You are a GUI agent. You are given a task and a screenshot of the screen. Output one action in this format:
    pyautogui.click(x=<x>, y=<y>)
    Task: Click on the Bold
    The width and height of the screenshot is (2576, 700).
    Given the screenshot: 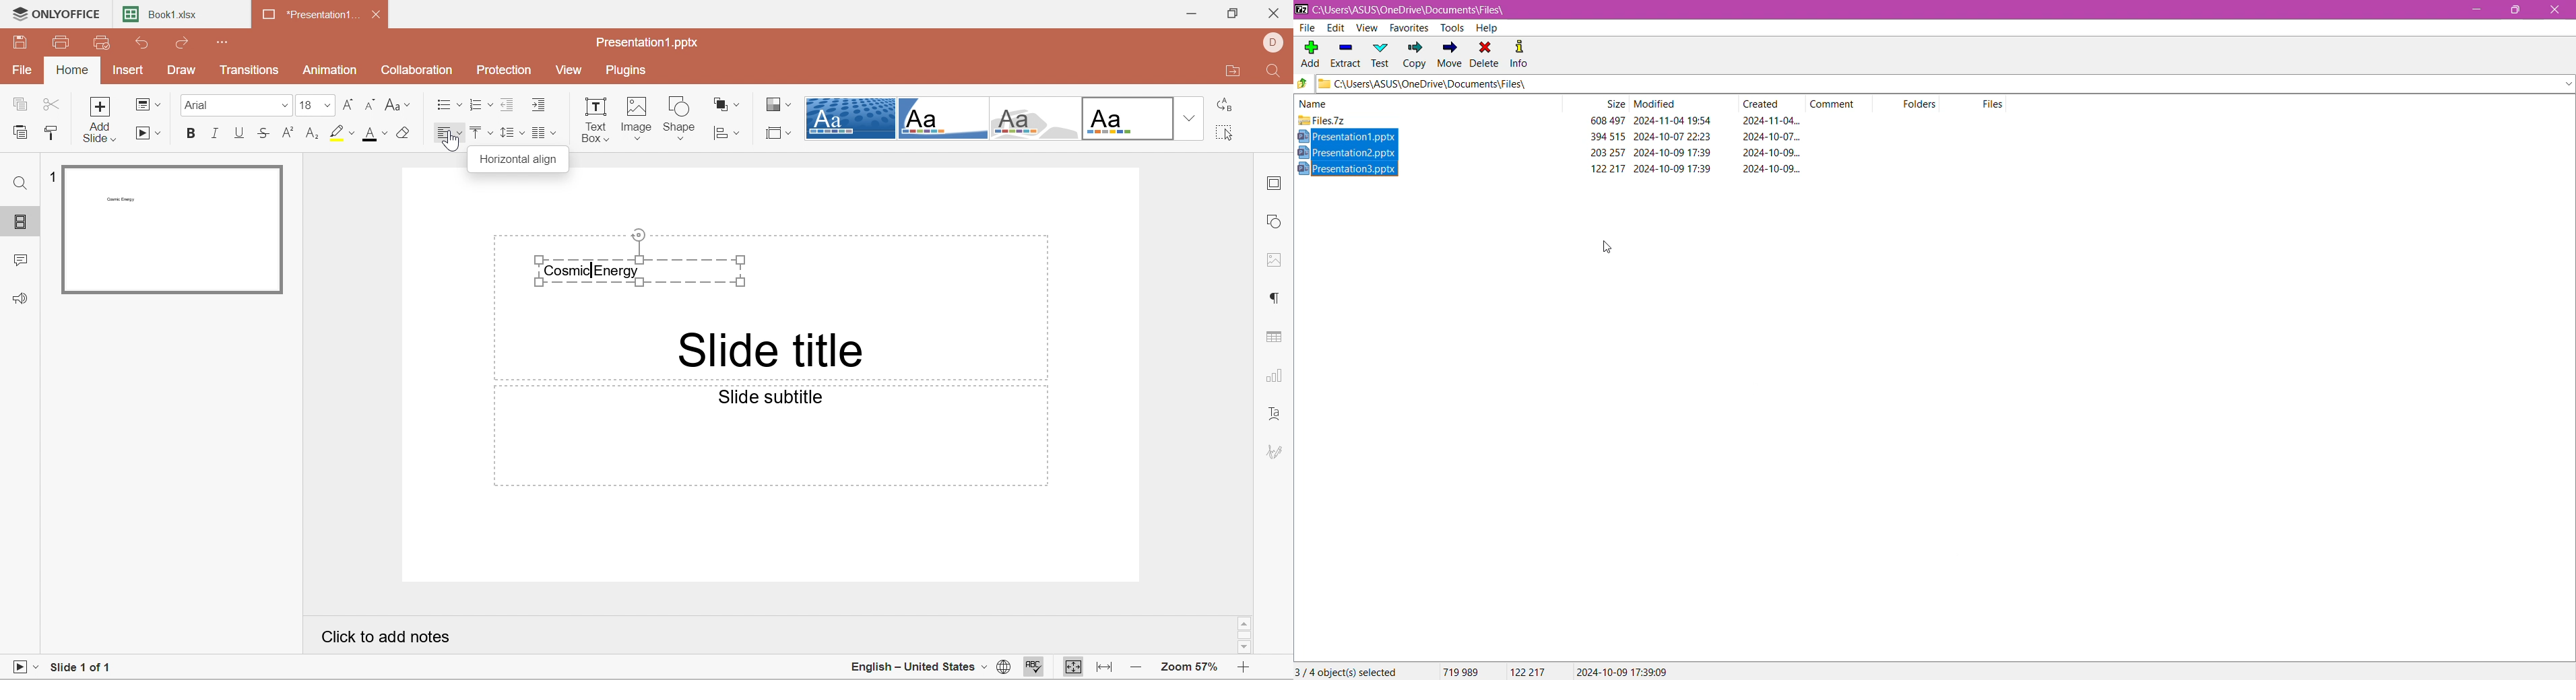 What is the action you would take?
    pyautogui.click(x=188, y=133)
    